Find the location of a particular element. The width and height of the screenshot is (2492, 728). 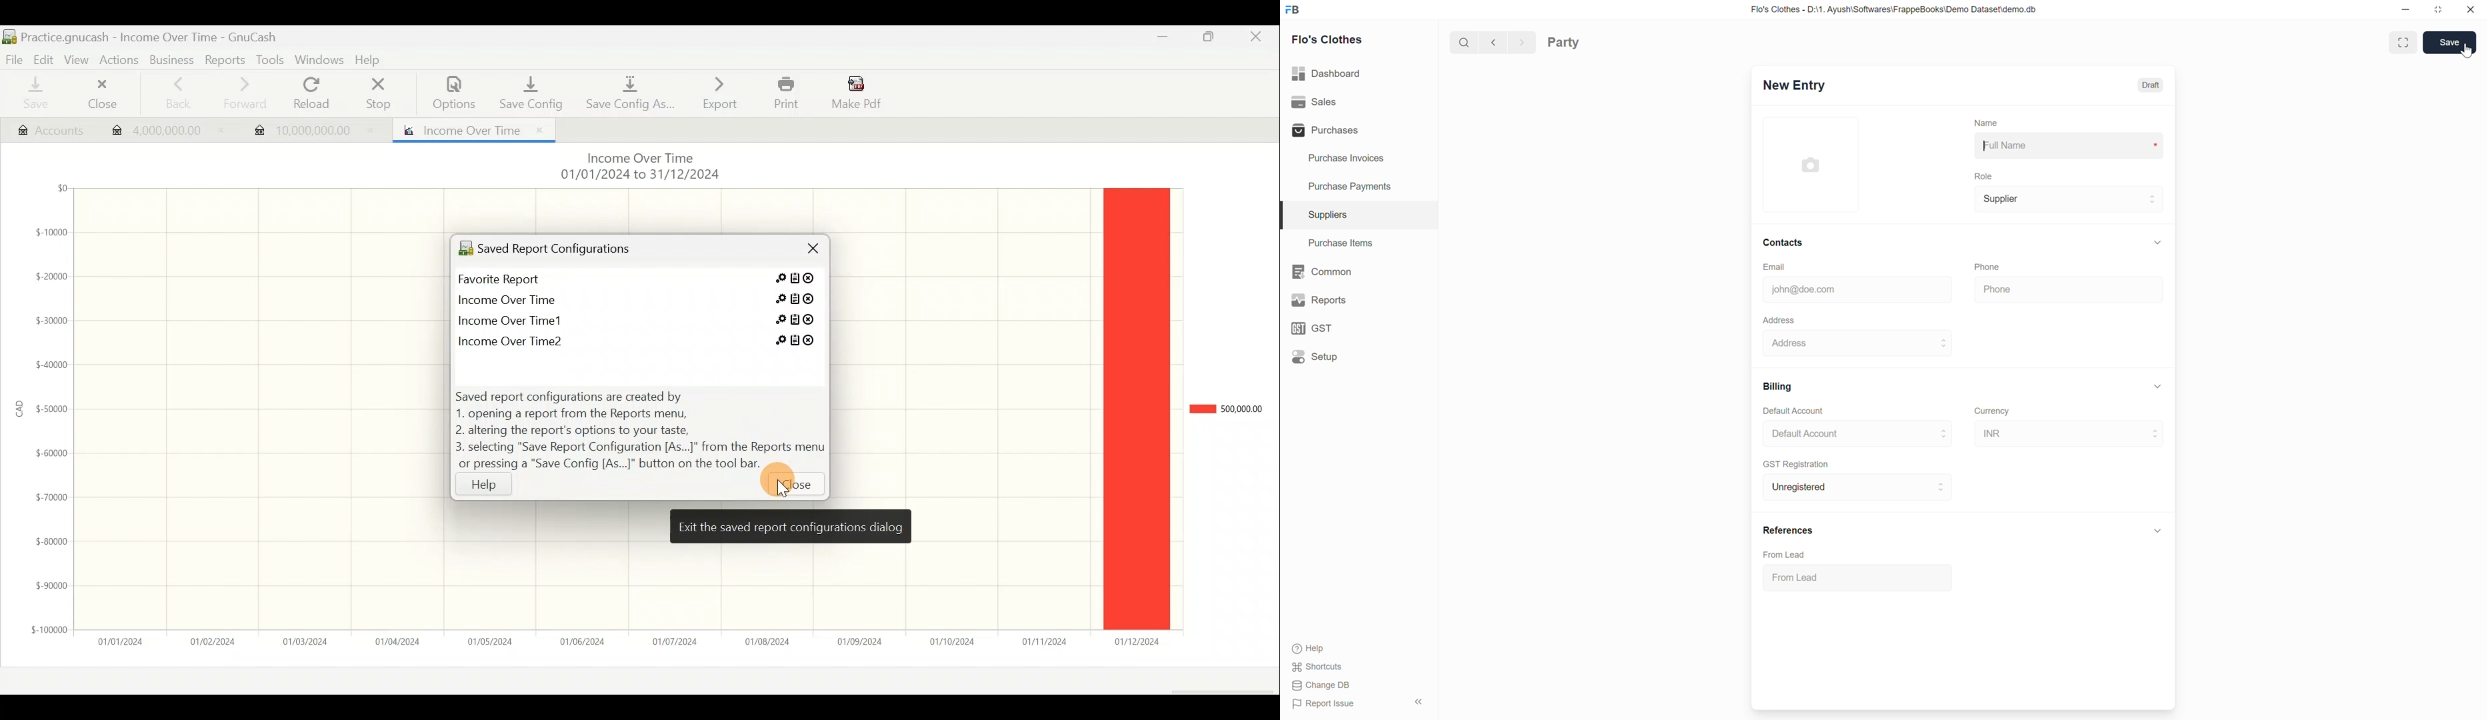

Print is located at coordinates (784, 93).